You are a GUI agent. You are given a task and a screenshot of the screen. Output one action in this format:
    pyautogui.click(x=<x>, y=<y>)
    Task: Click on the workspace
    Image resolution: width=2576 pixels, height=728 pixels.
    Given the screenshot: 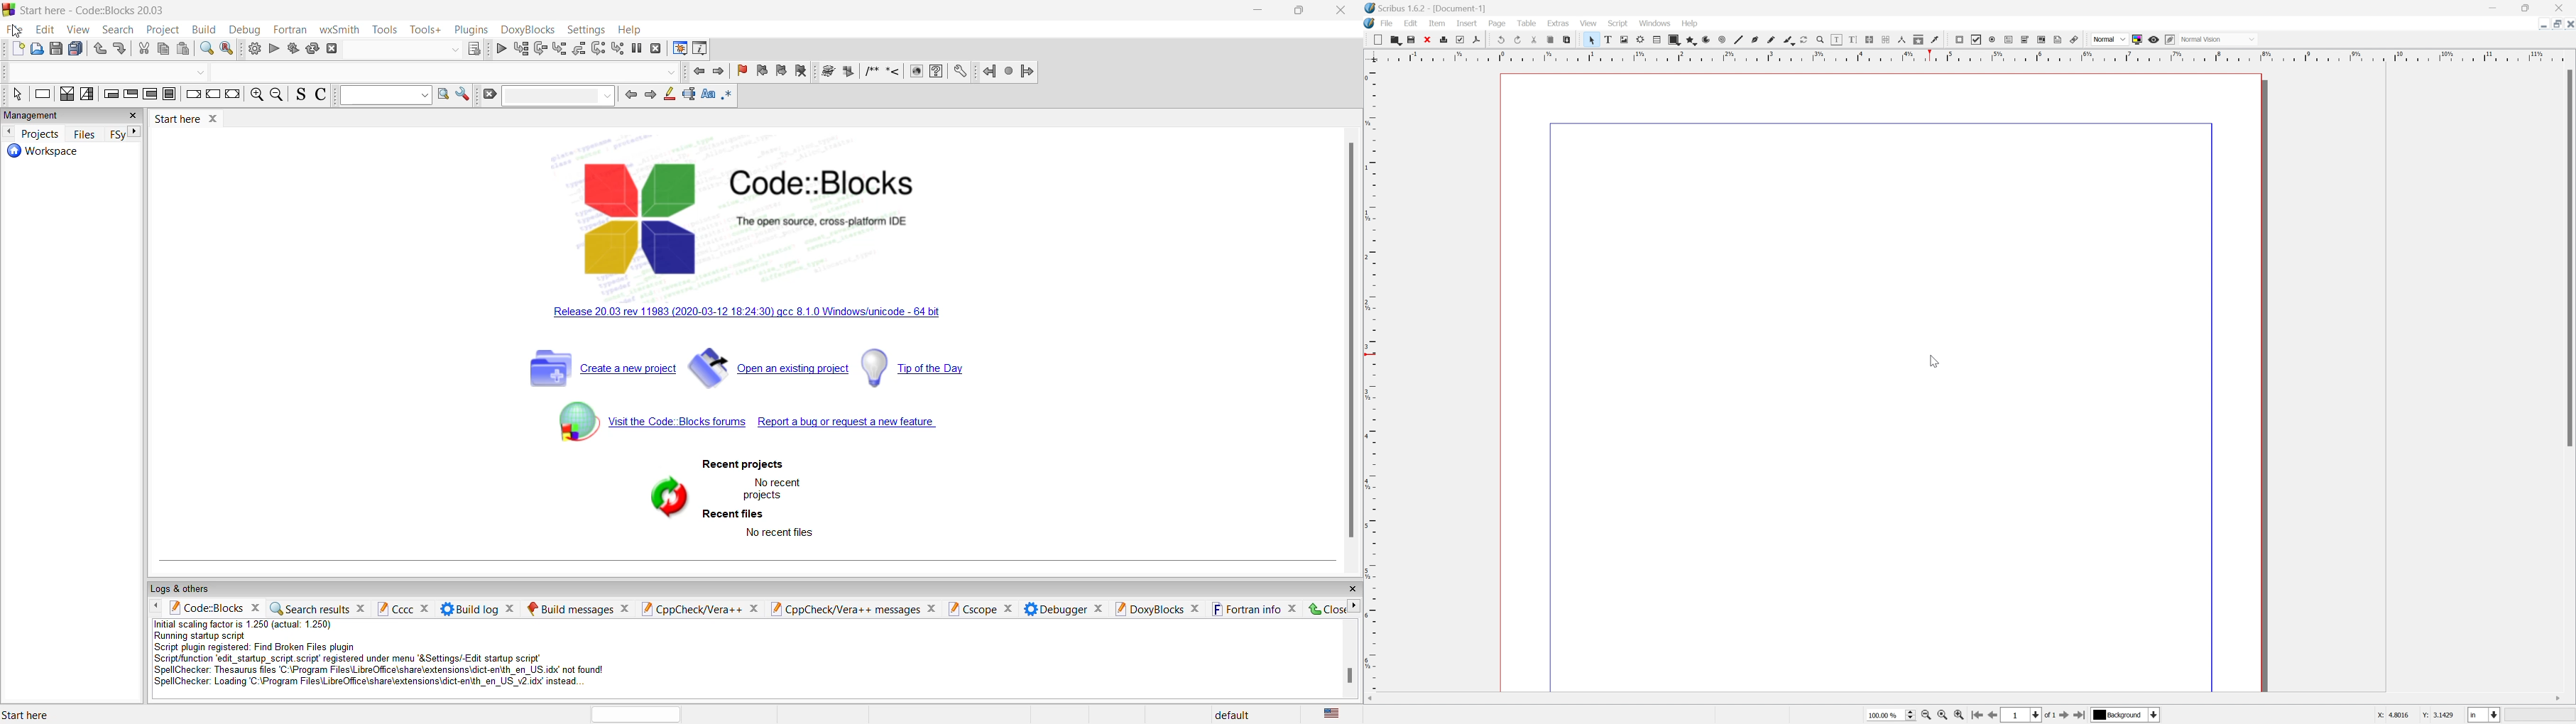 What is the action you would take?
    pyautogui.click(x=39, y=153)
    